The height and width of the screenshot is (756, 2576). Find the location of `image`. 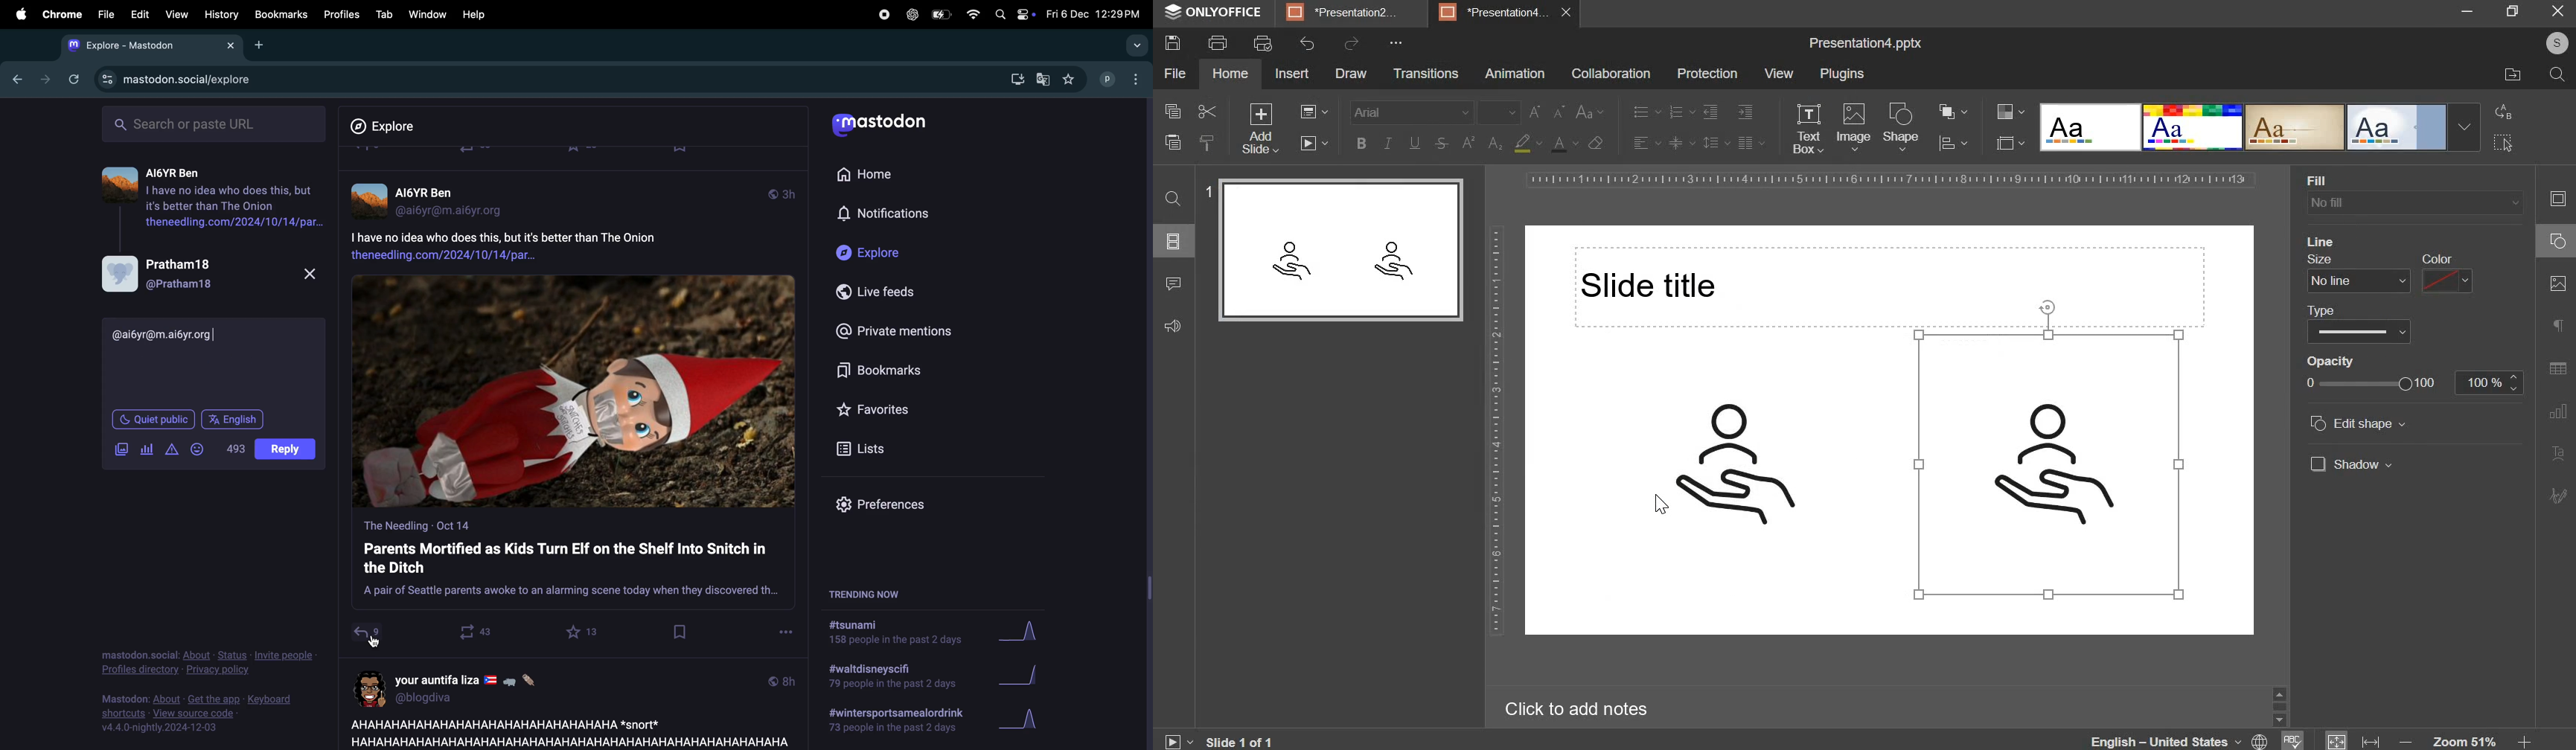

image is located at coordinates (1730, 464).